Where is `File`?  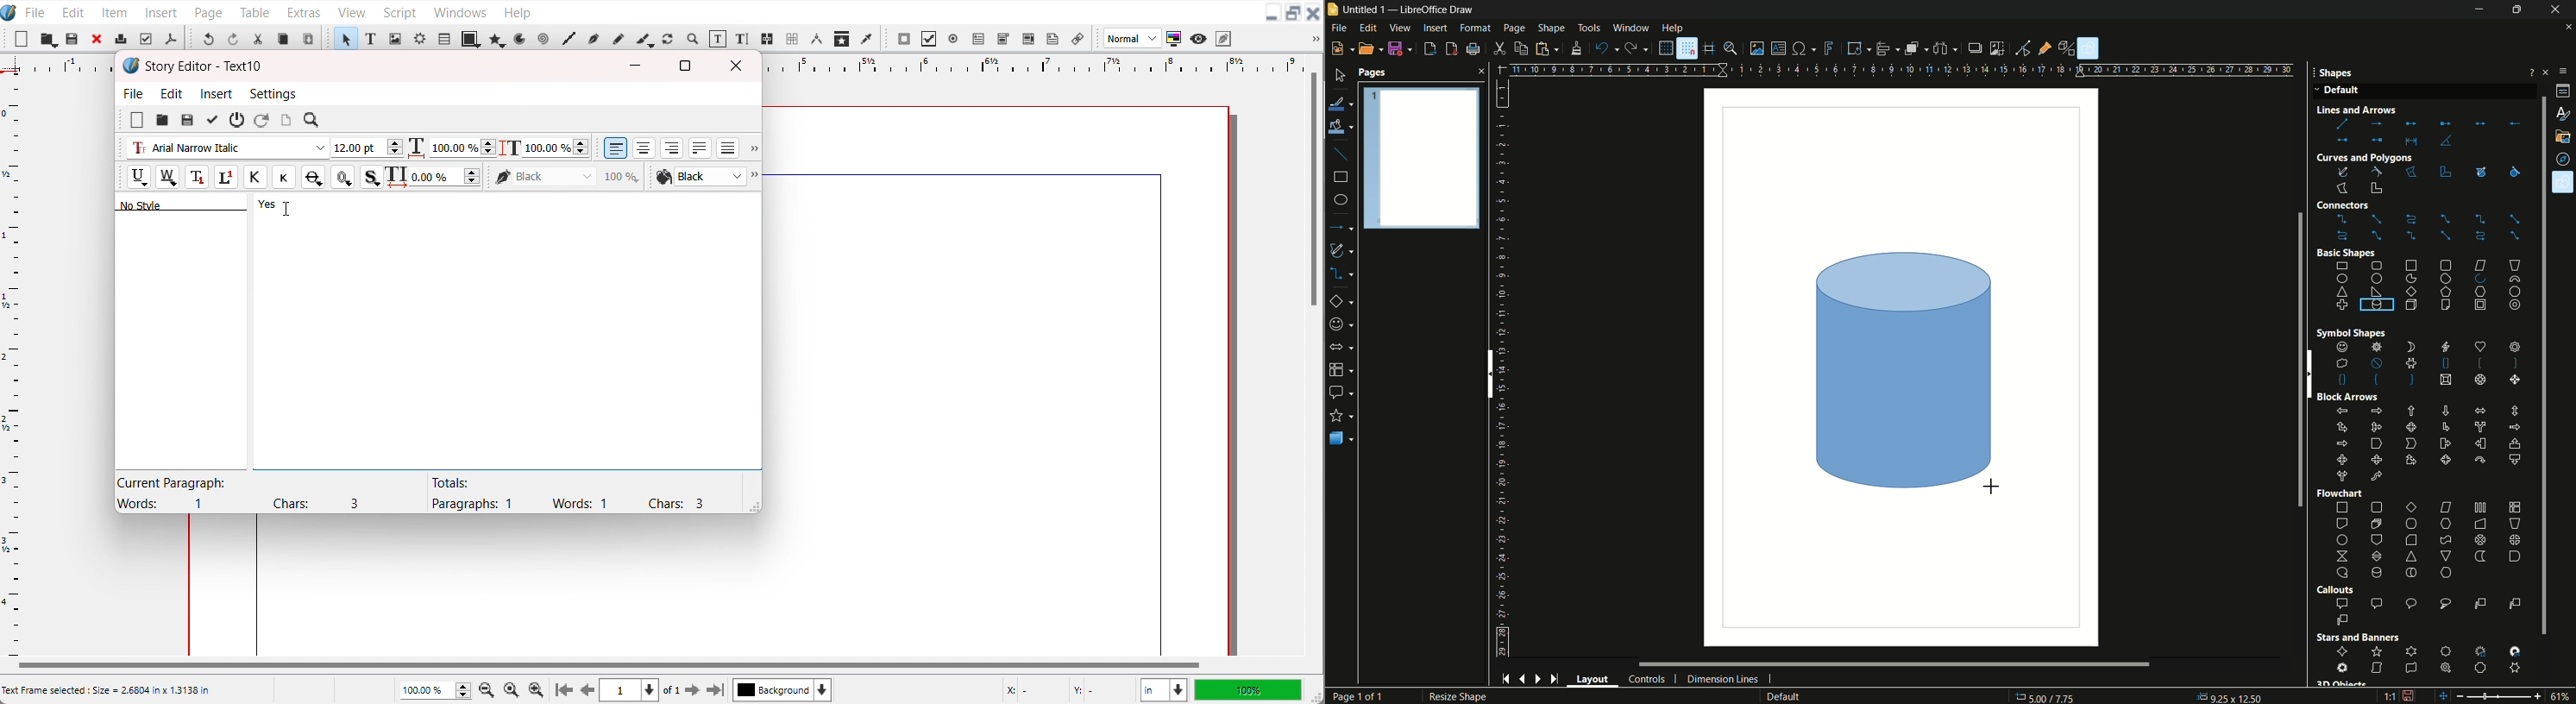
File is located at coordinates (135, 92).